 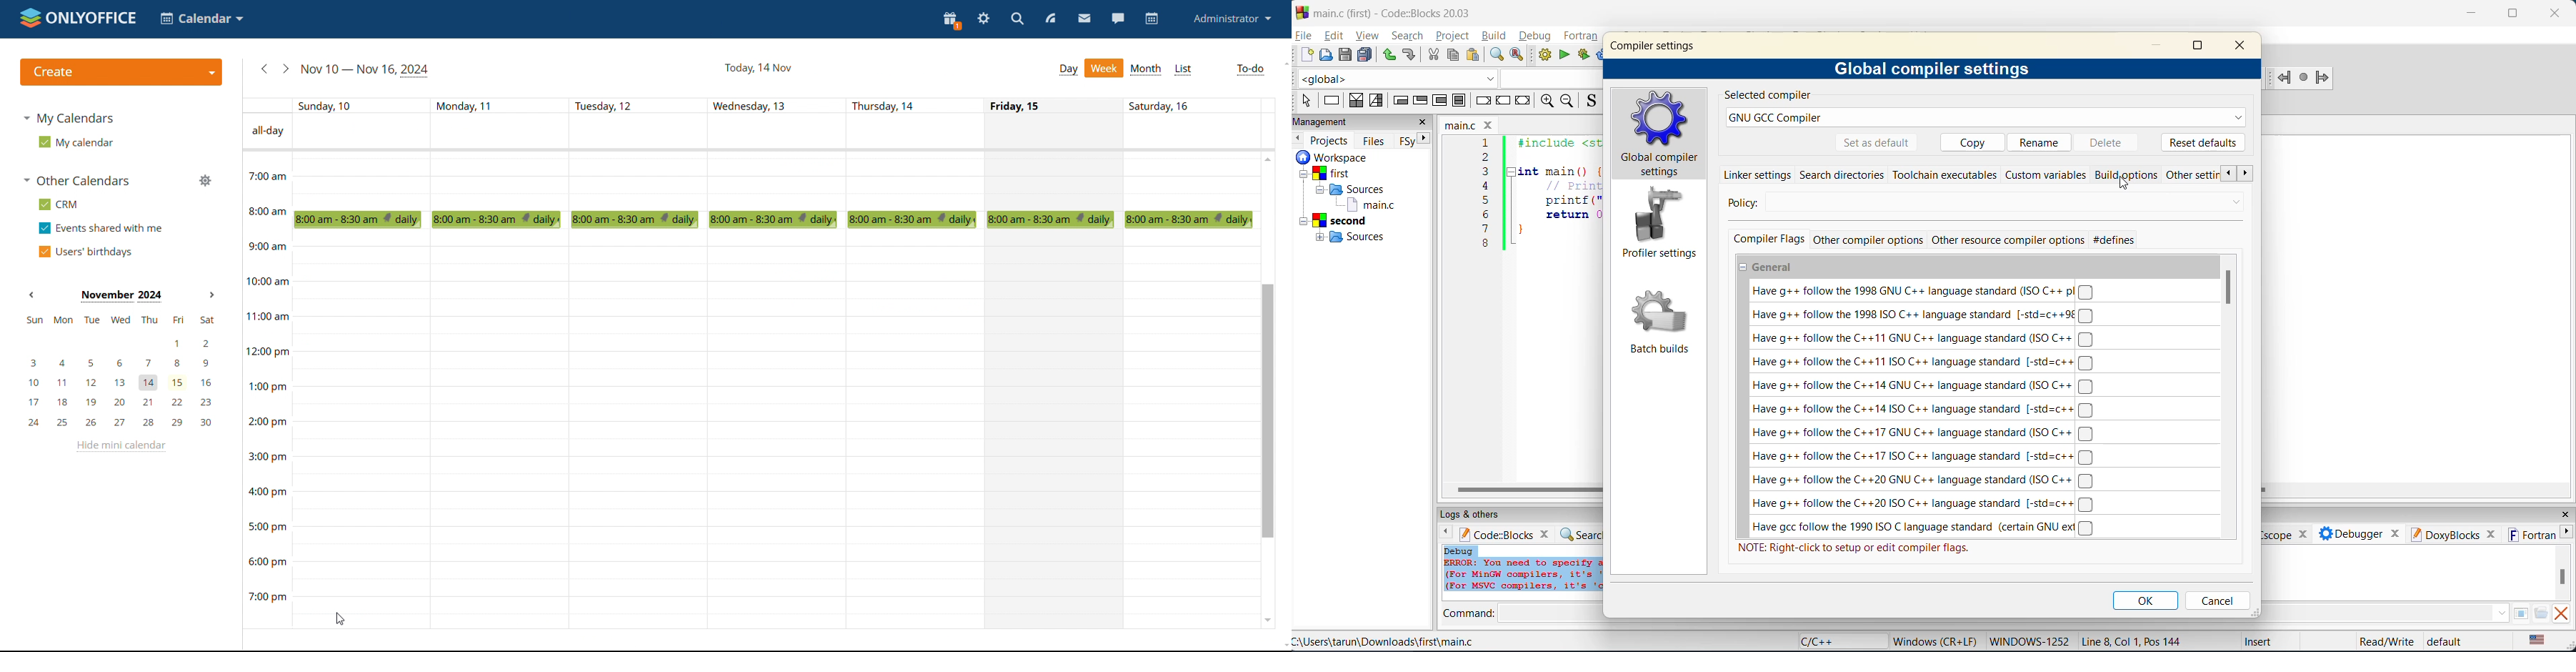 What do you see at coordinates (1401, 102) in the screenshot?
I see `entry-condition loop` at bounding box center [1401, 102].